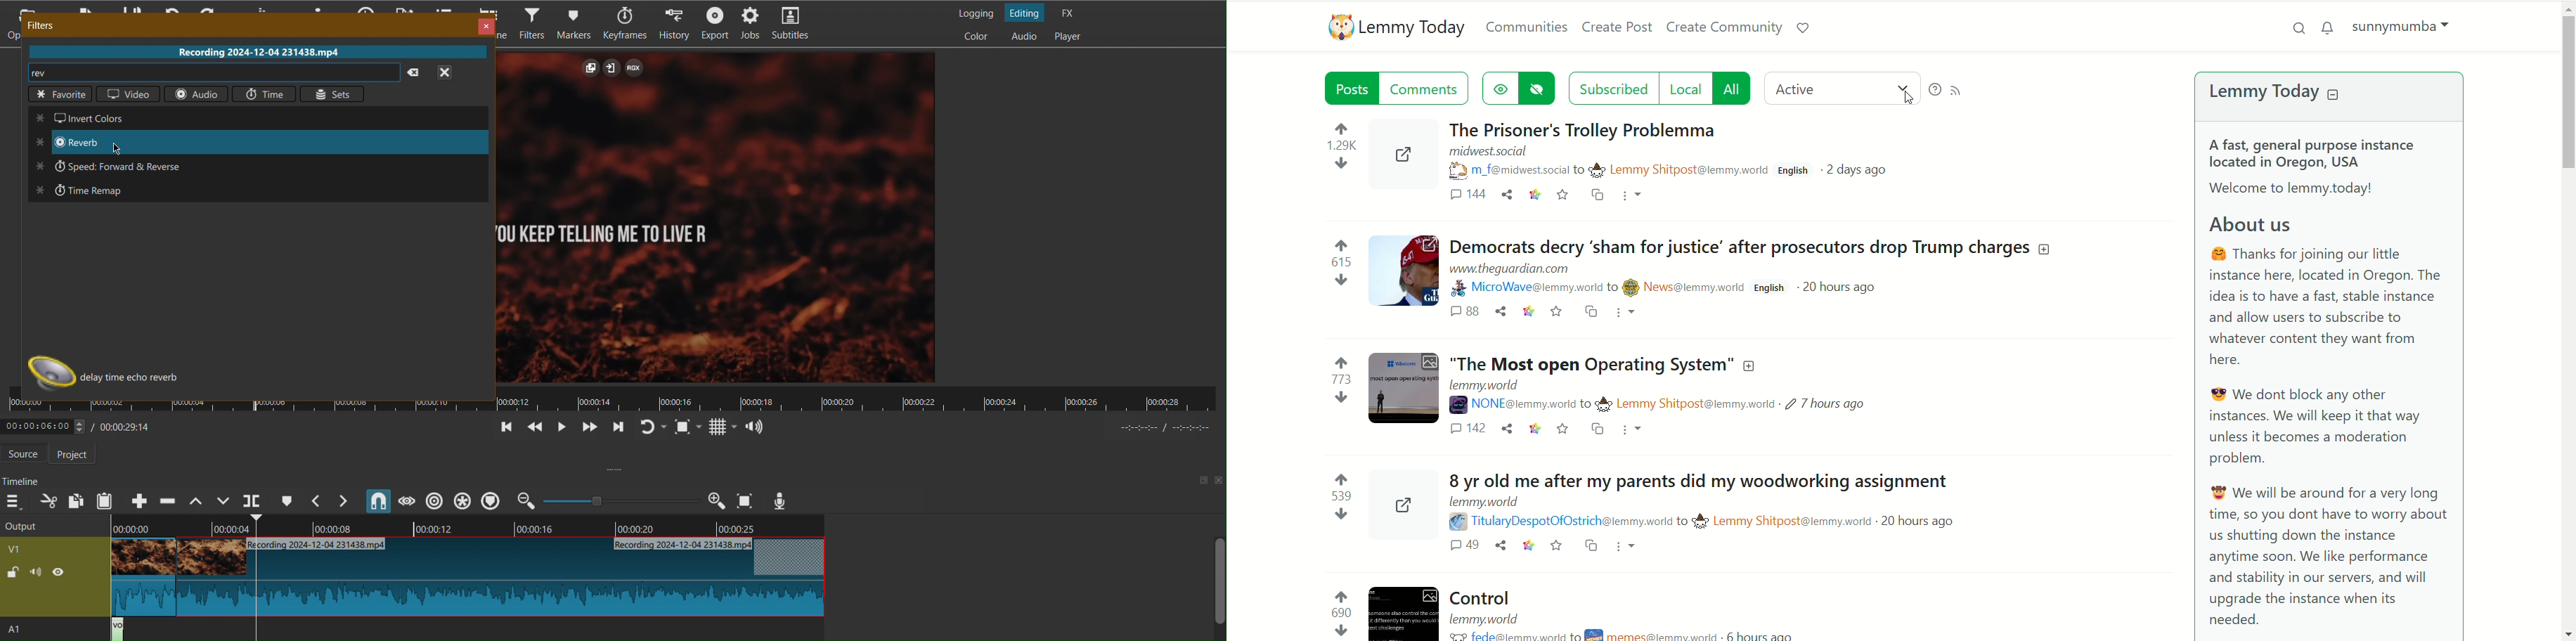 The width and height of the screenshot is (2576, 644). I want to click on Move Forwards, so click(589, 429).